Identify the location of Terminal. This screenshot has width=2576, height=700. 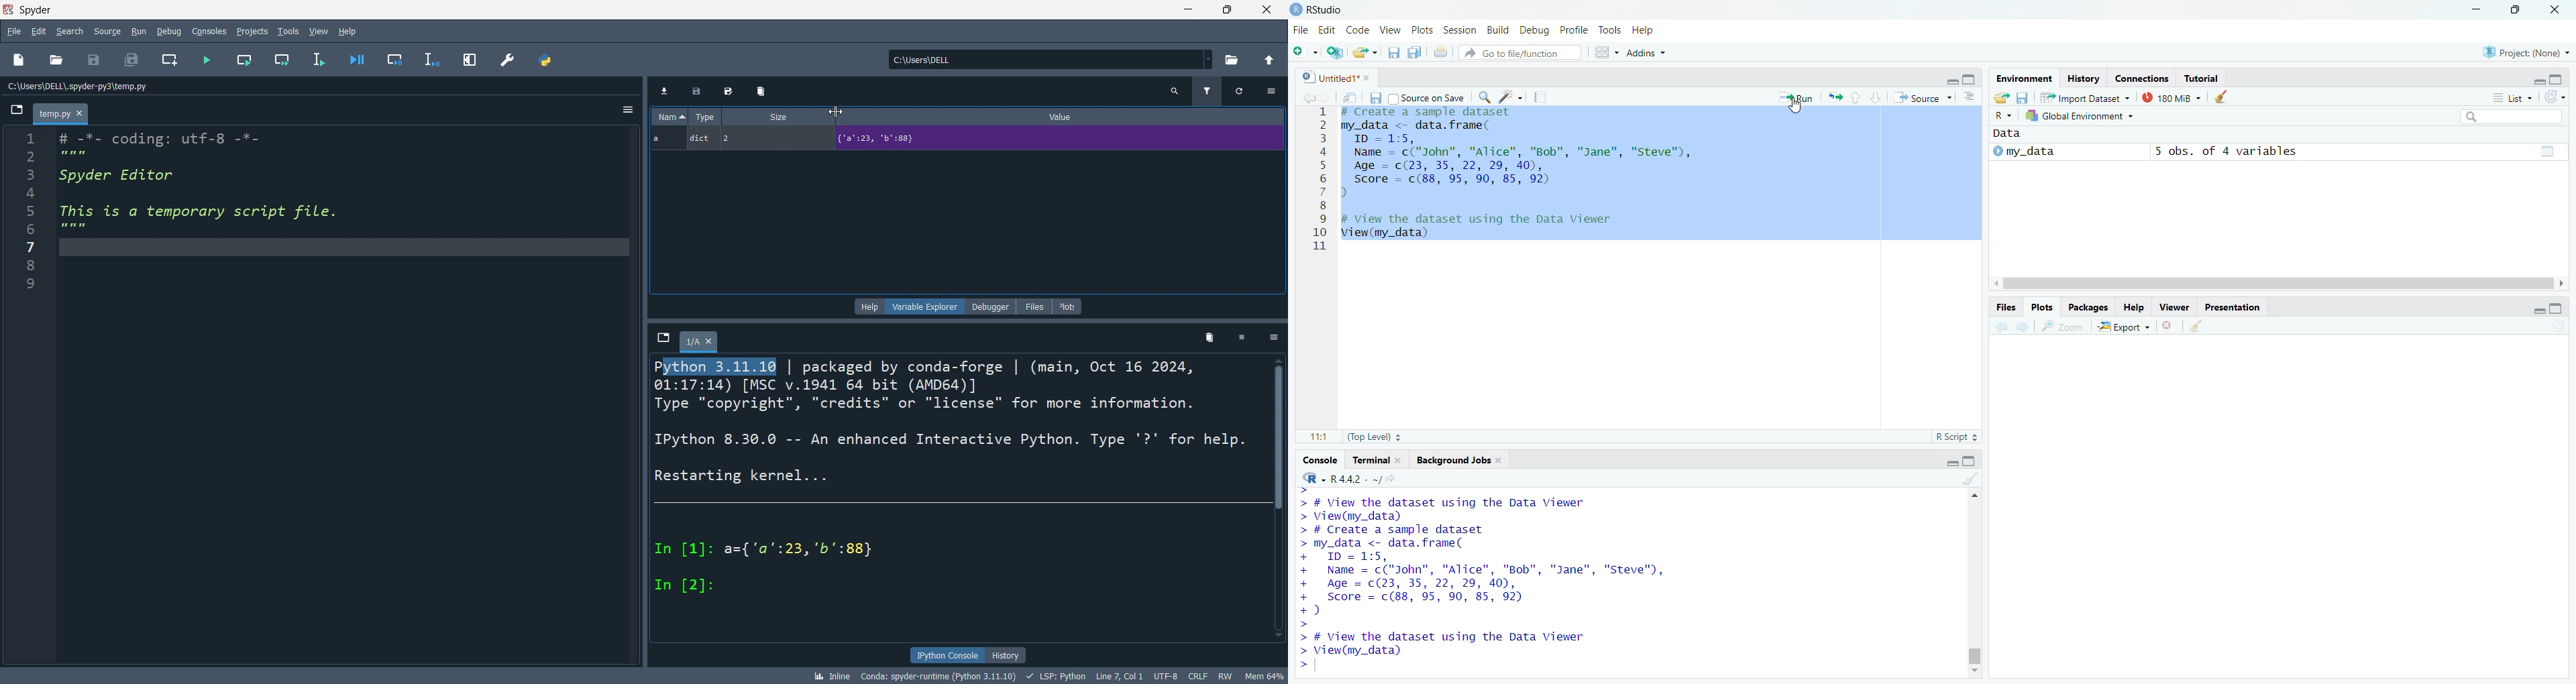
(1377, 459).